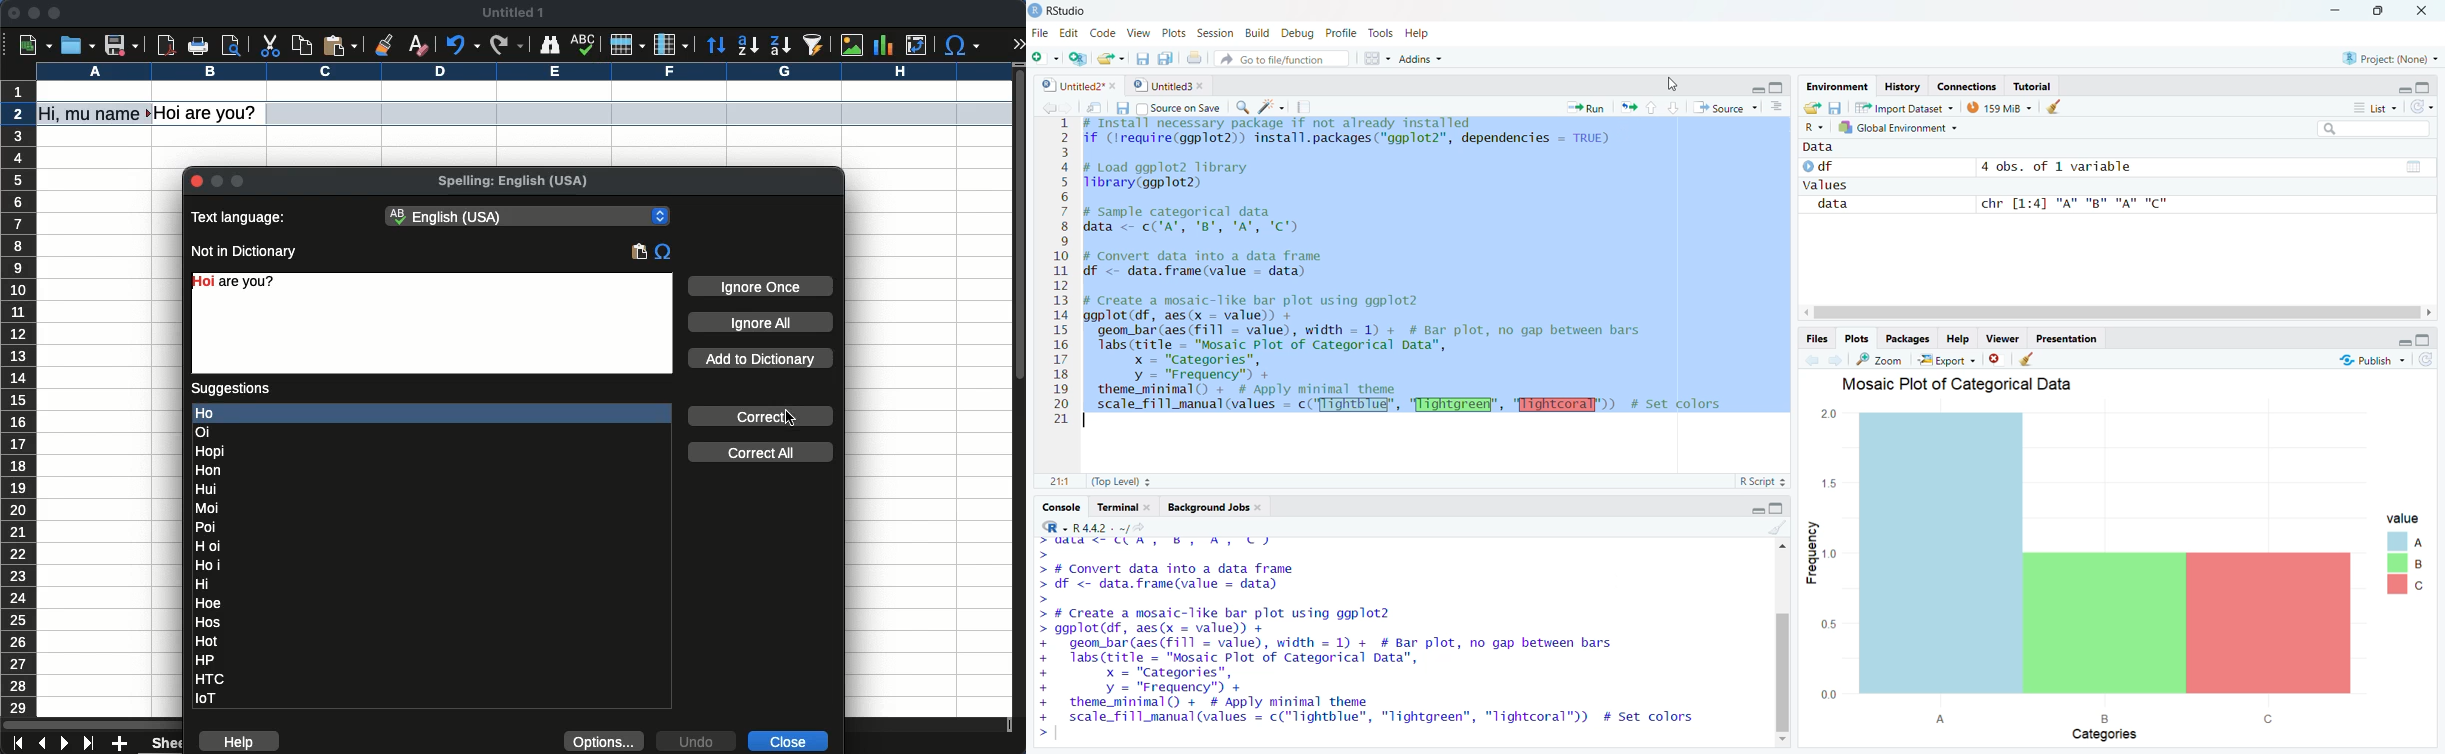 This screenshot has height=756, width=2464. What do you see at coordinates (1778, 528) in the screenshot?
I see `Clean` at bounding box center [1778, 528].